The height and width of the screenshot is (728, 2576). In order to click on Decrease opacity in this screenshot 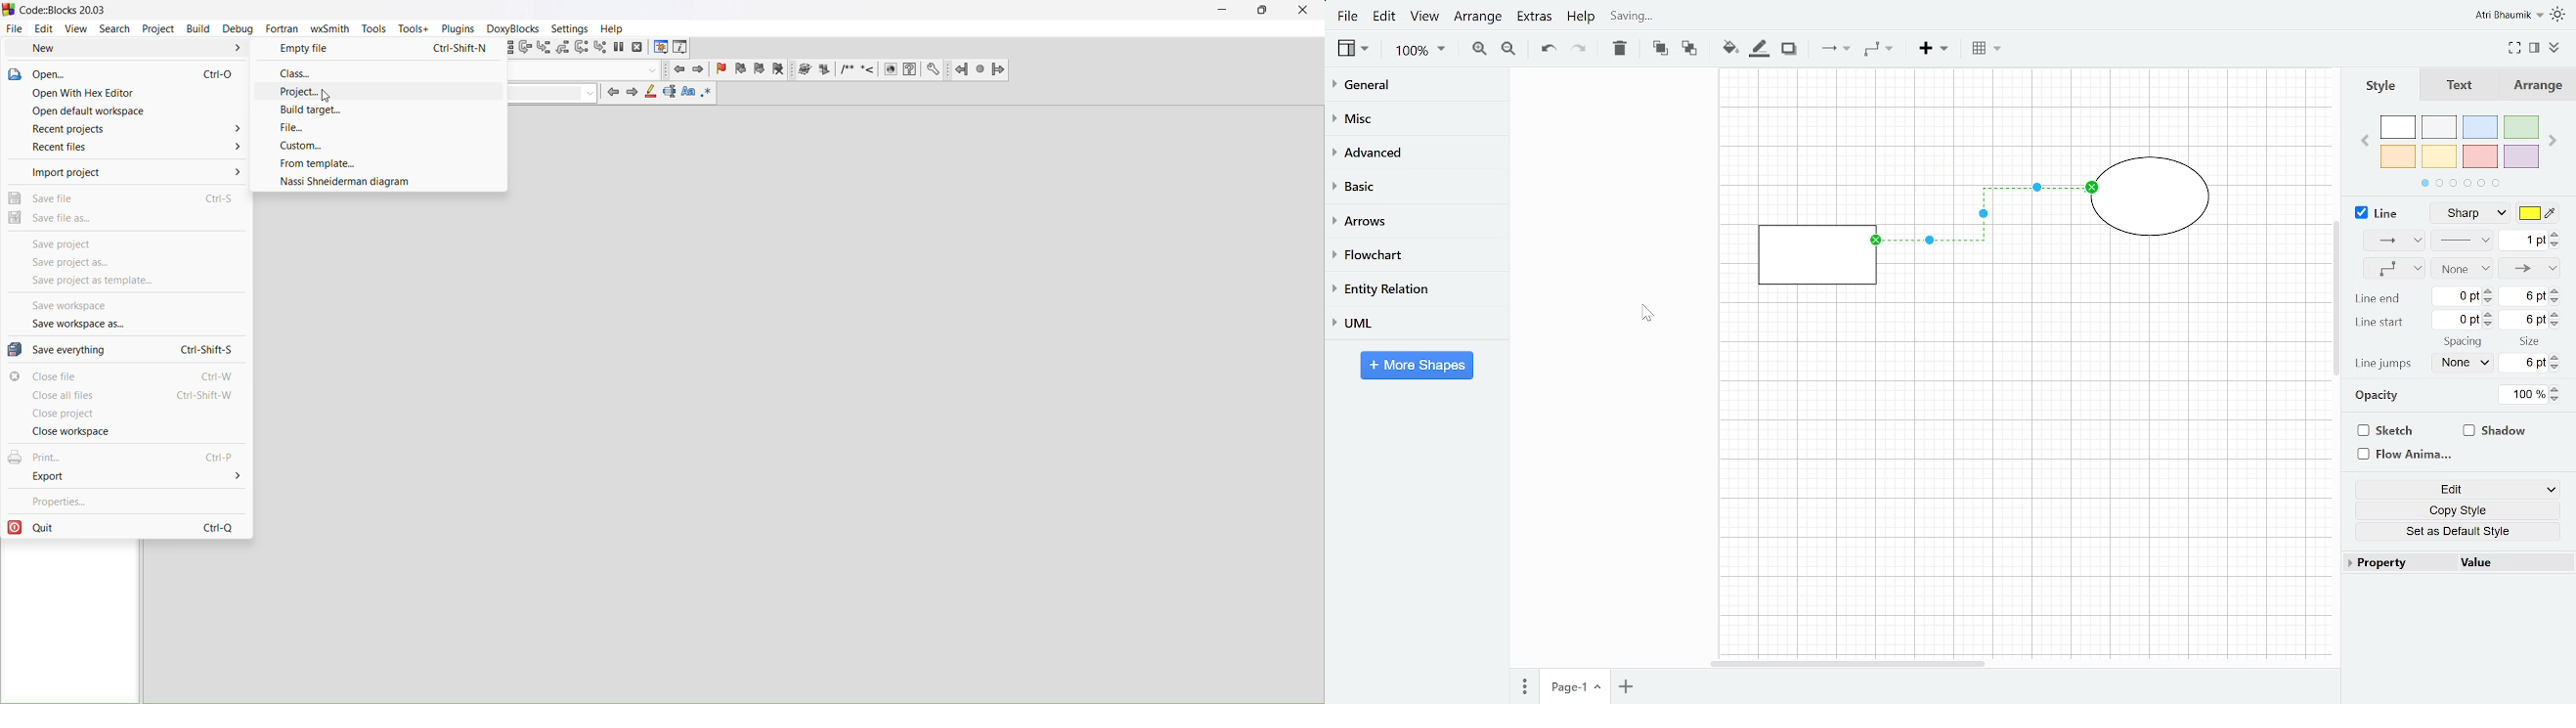, I will do `click(2558, 401)`.